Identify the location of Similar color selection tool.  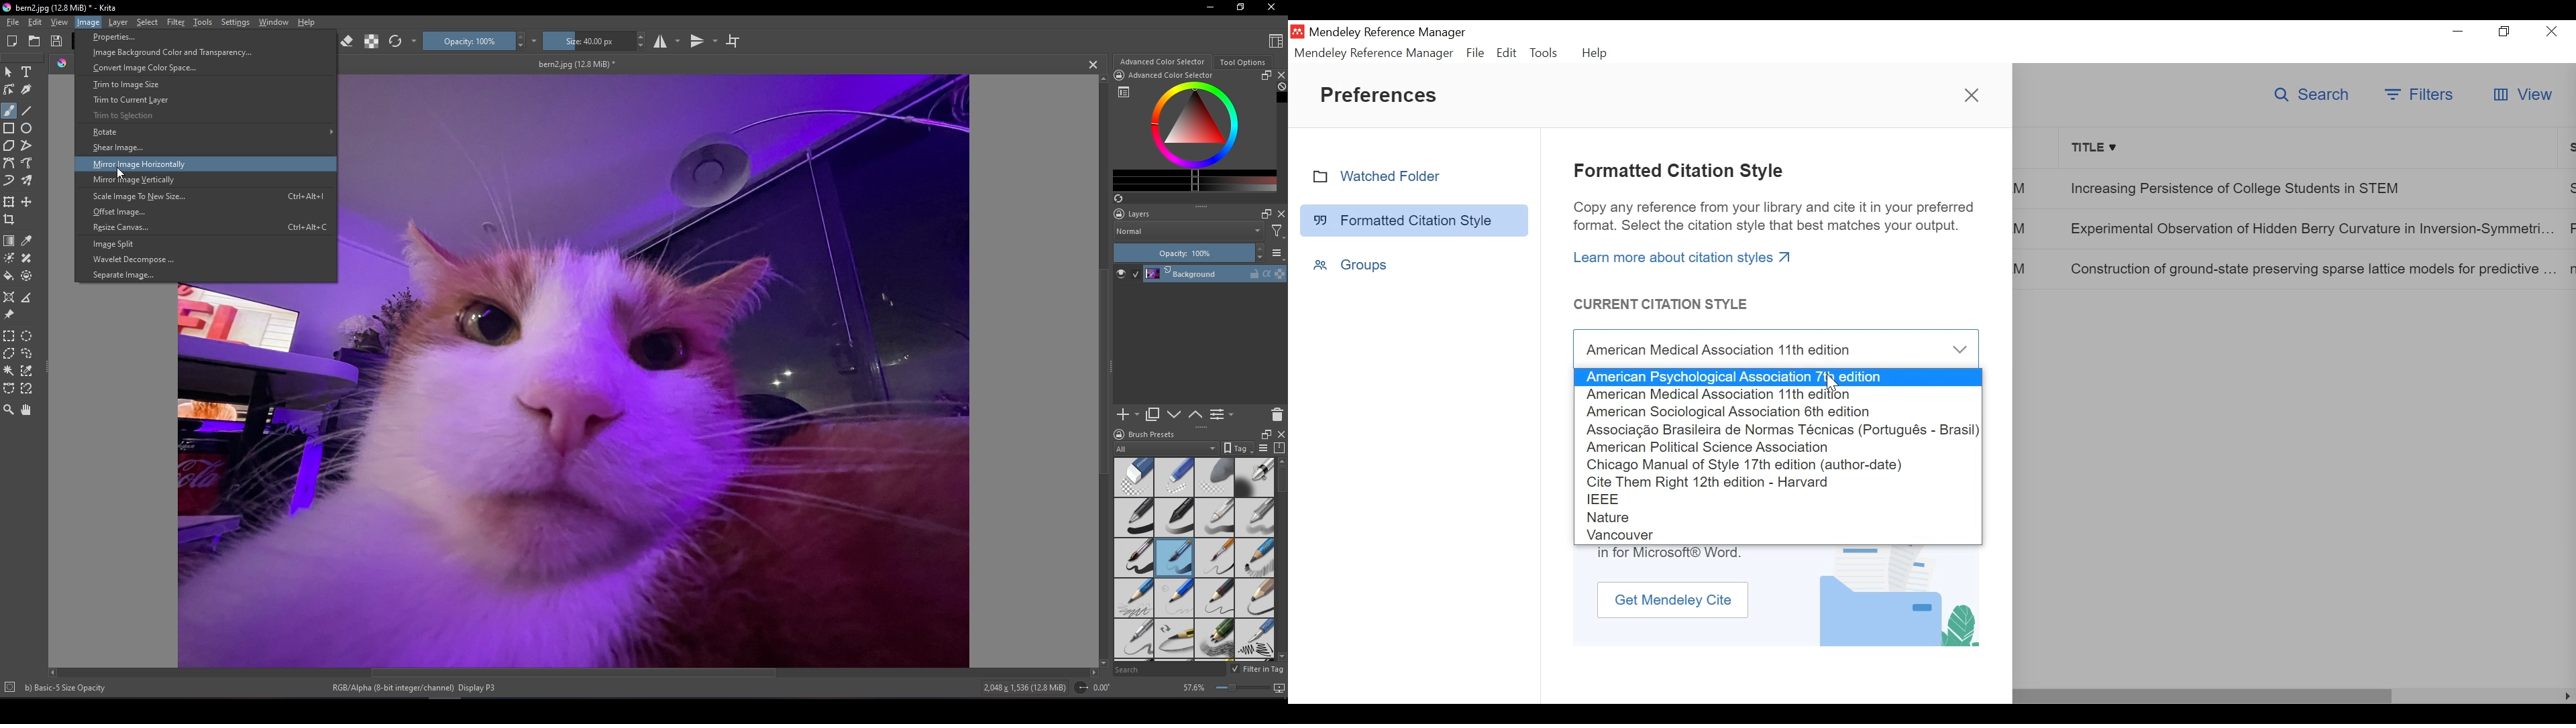
(27, 370).